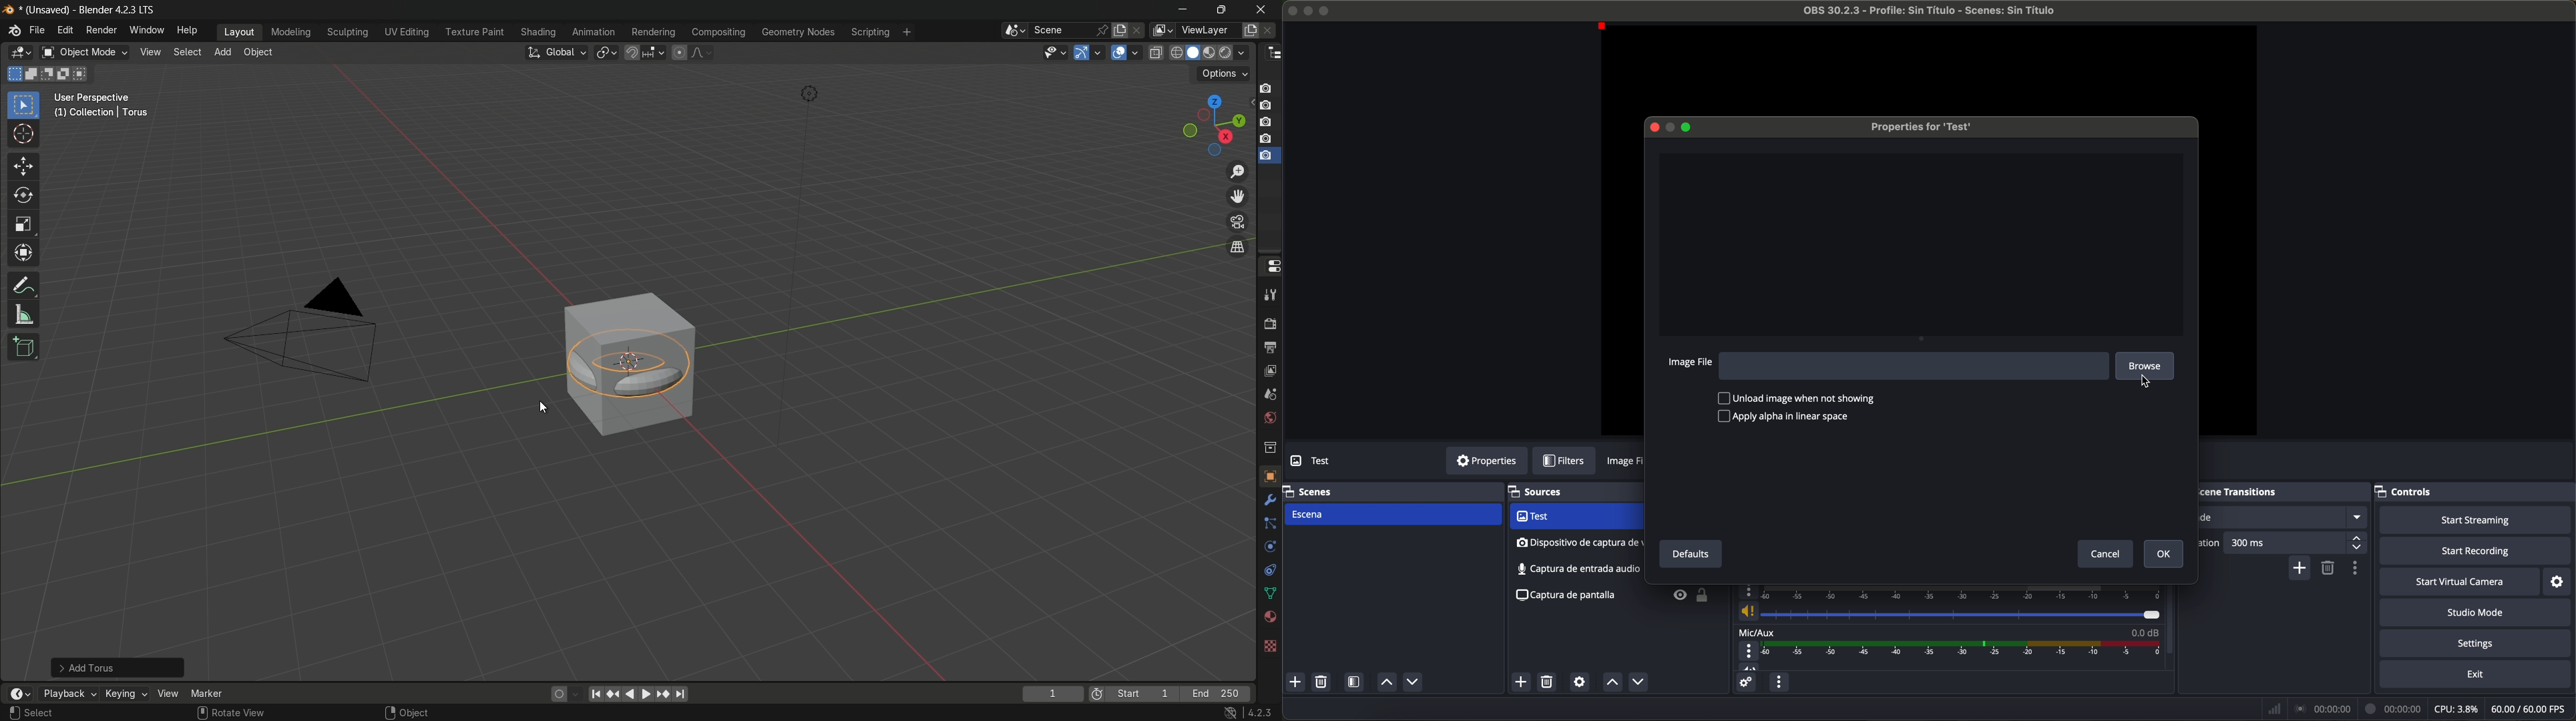  Describe the element at coordinates (1653, 126) in the screenshot. I see `close pop-up` at that location.